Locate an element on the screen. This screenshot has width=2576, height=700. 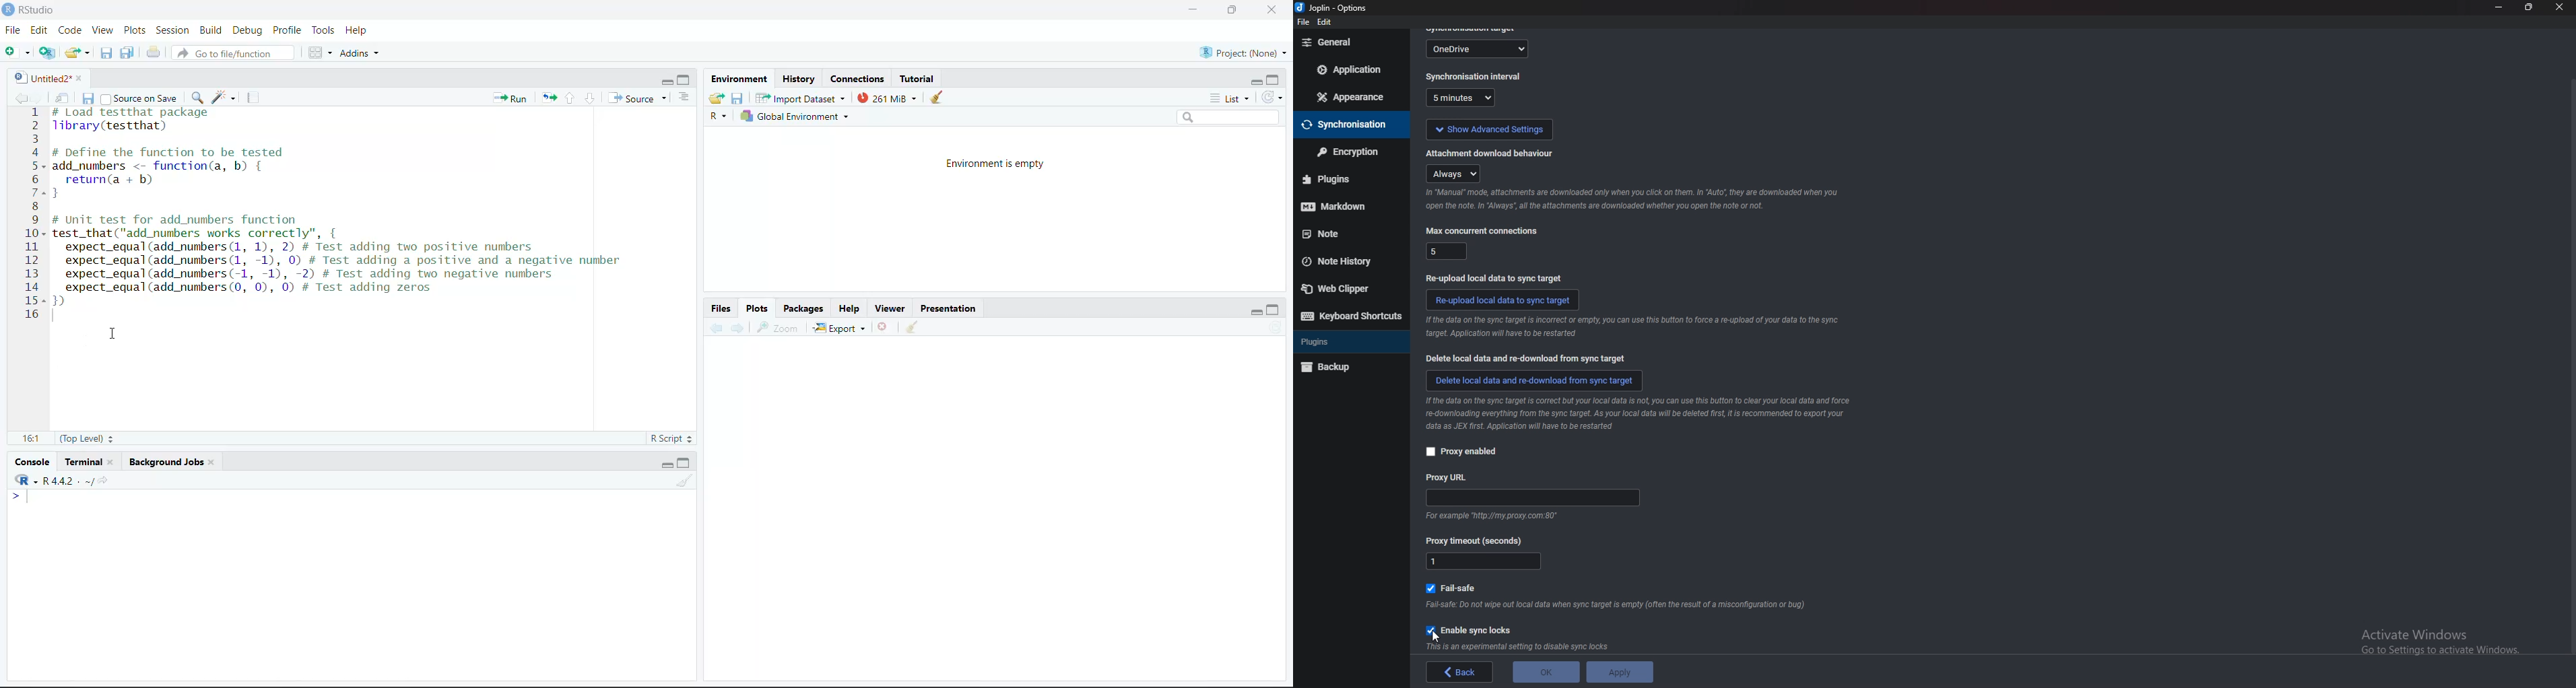
Go to file/function is located at coordinates (234, 52).